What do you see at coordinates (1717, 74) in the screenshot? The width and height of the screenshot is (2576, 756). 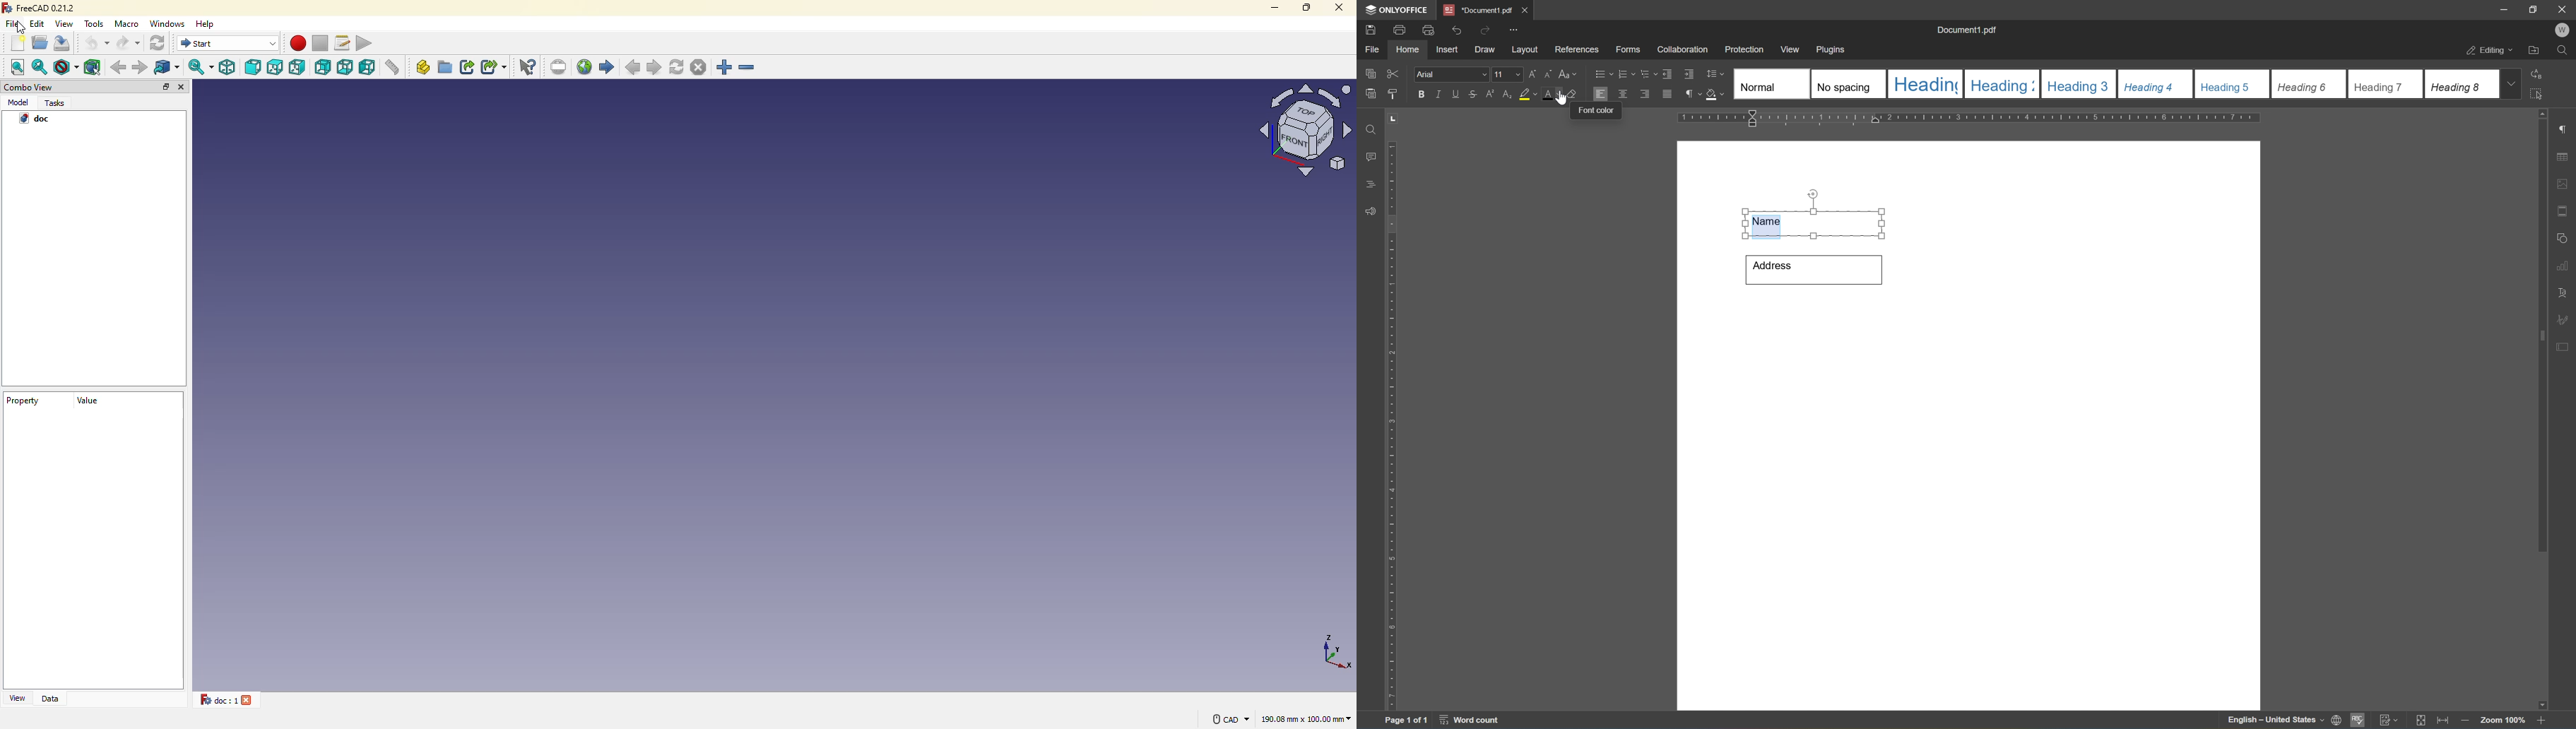 I see `paragraph line spacing` at bounding box center [1717, 74].